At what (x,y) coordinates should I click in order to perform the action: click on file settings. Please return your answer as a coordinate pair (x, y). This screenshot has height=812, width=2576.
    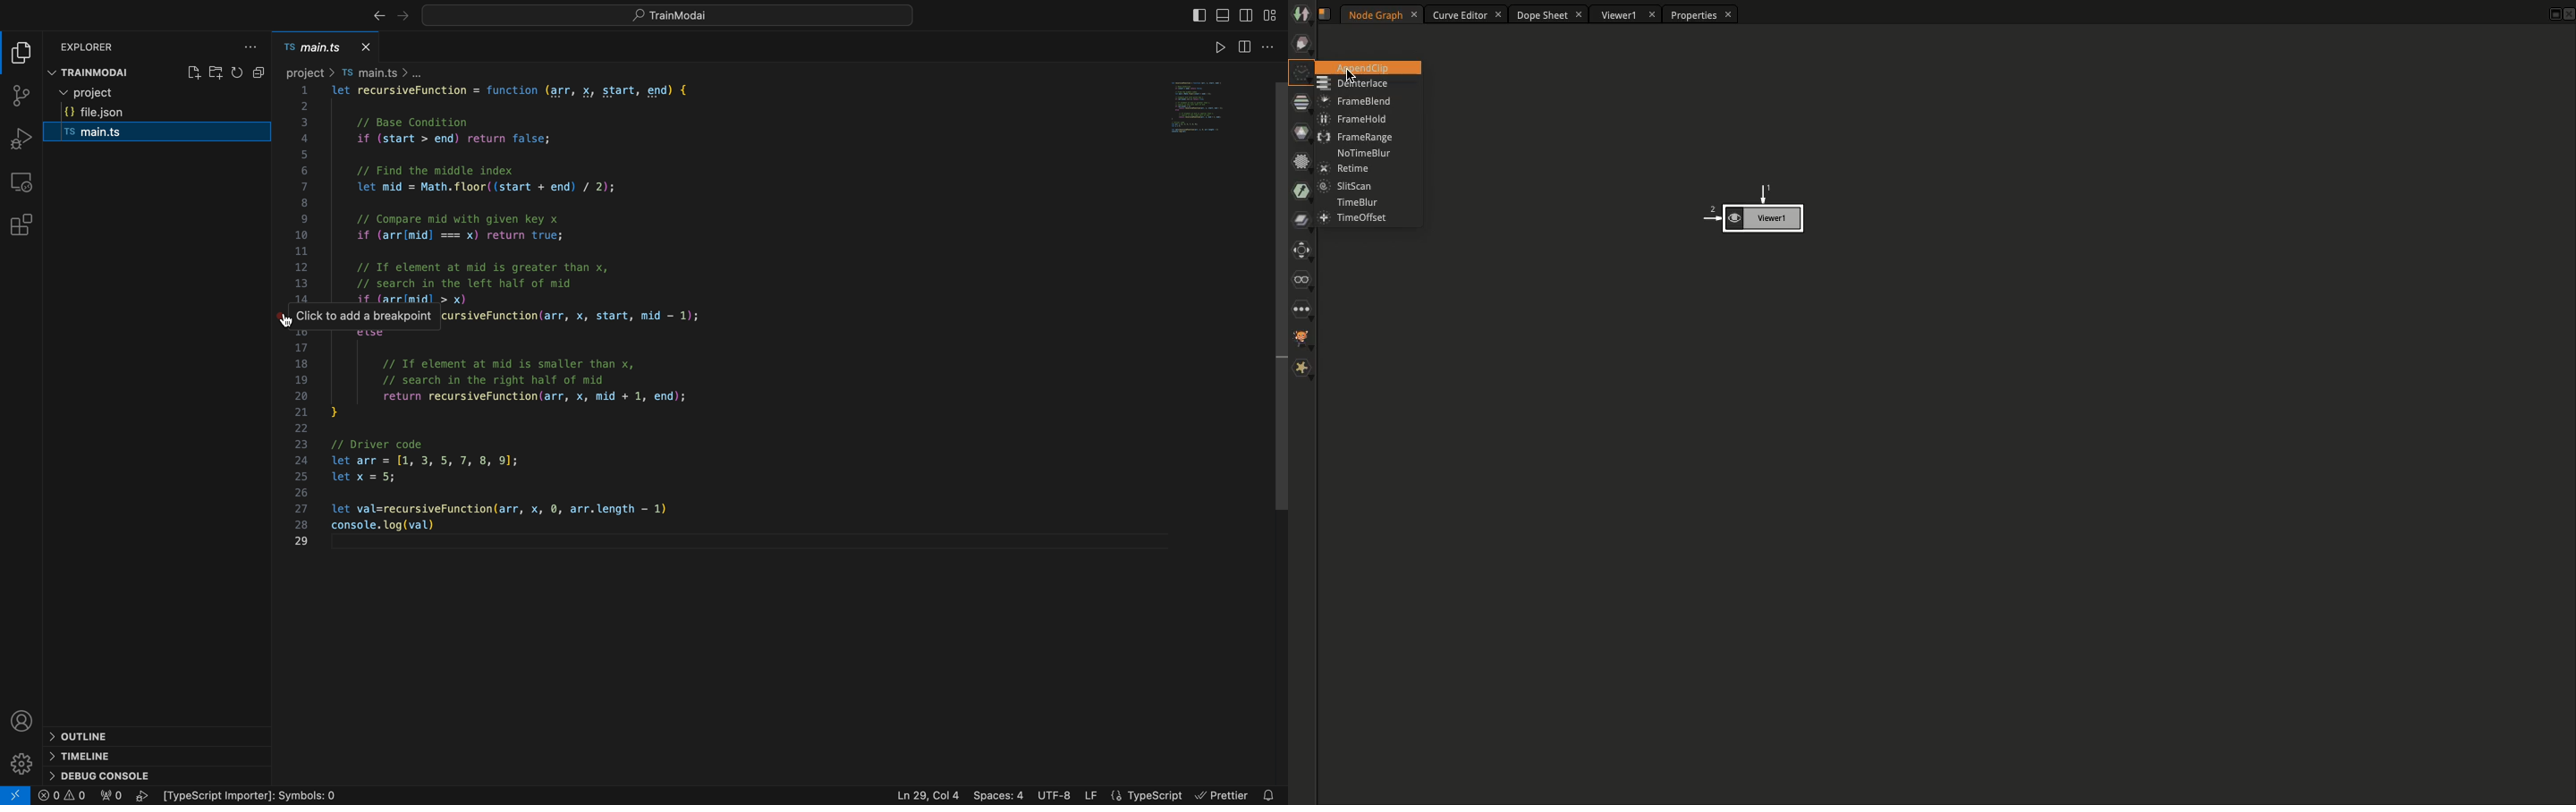
    Looking at the image, I should click on (1269, 48).